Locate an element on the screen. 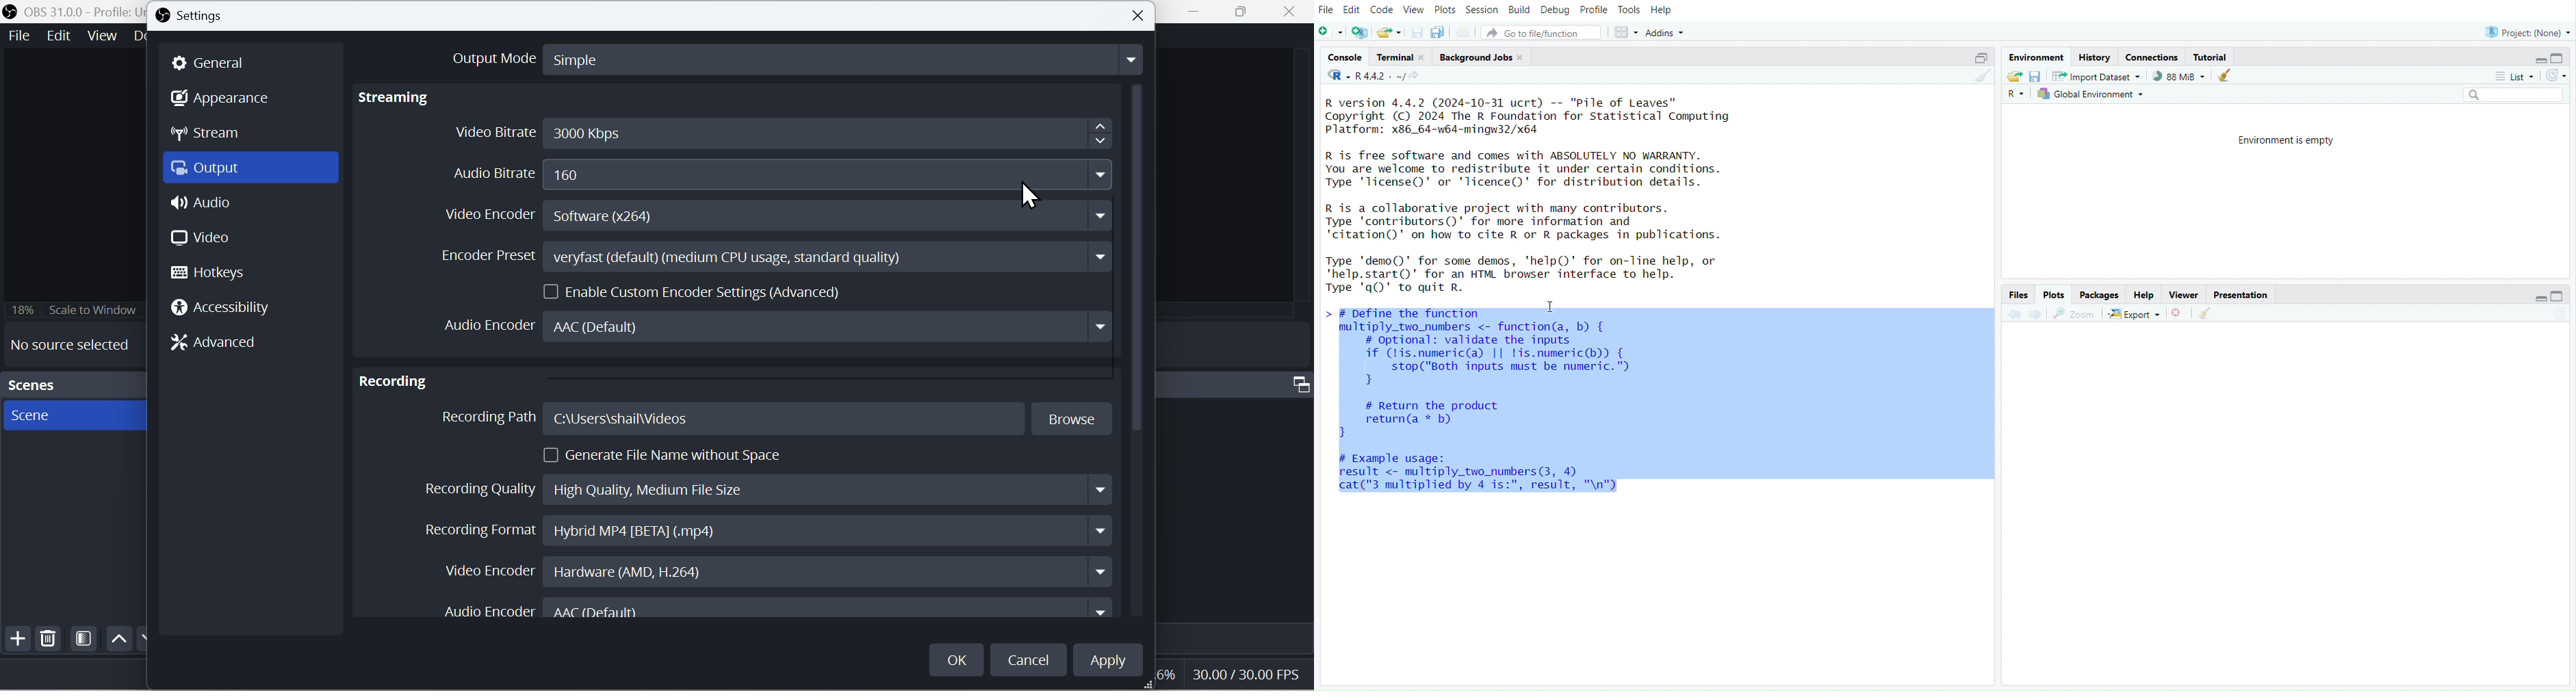 Image resolution: width=2576 pixels, height=700 pixels. Advanced is located at coordinates (224, 345).